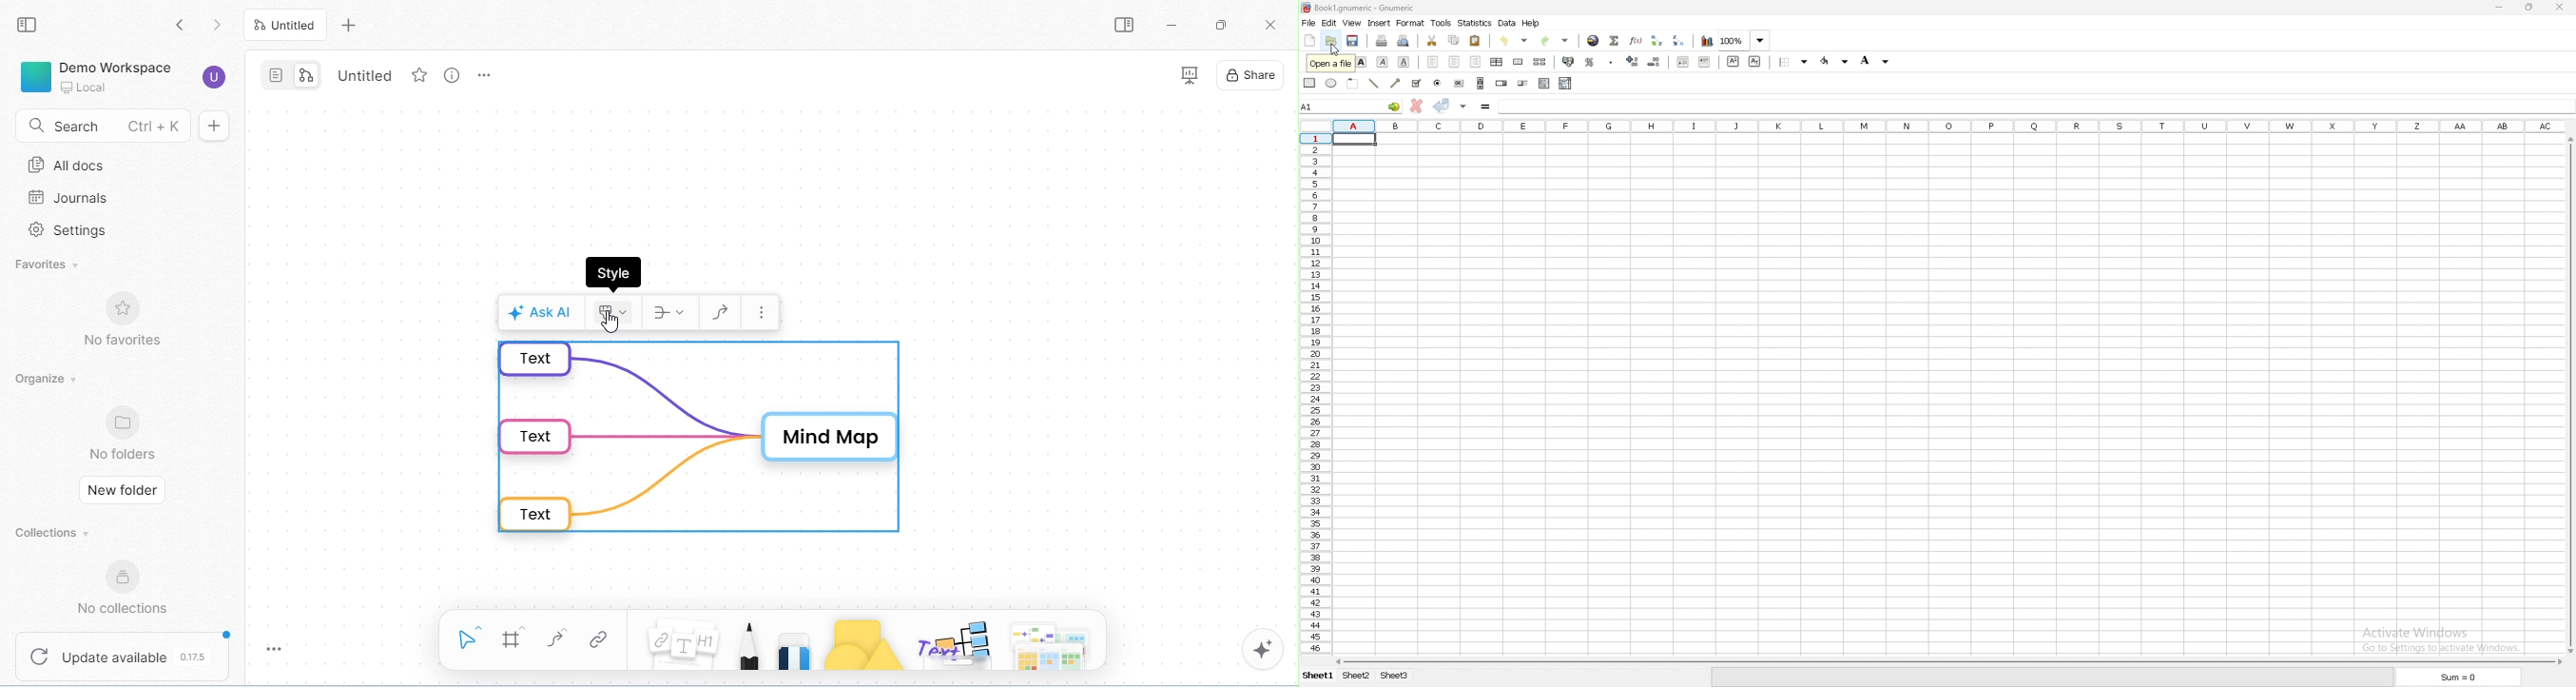 Image resolution: width=2576 pixels, height=700 pixels. What do you see at coordinates (1532, 23) in the screenshot?
I see `help` at bounding box center [1532, 23].